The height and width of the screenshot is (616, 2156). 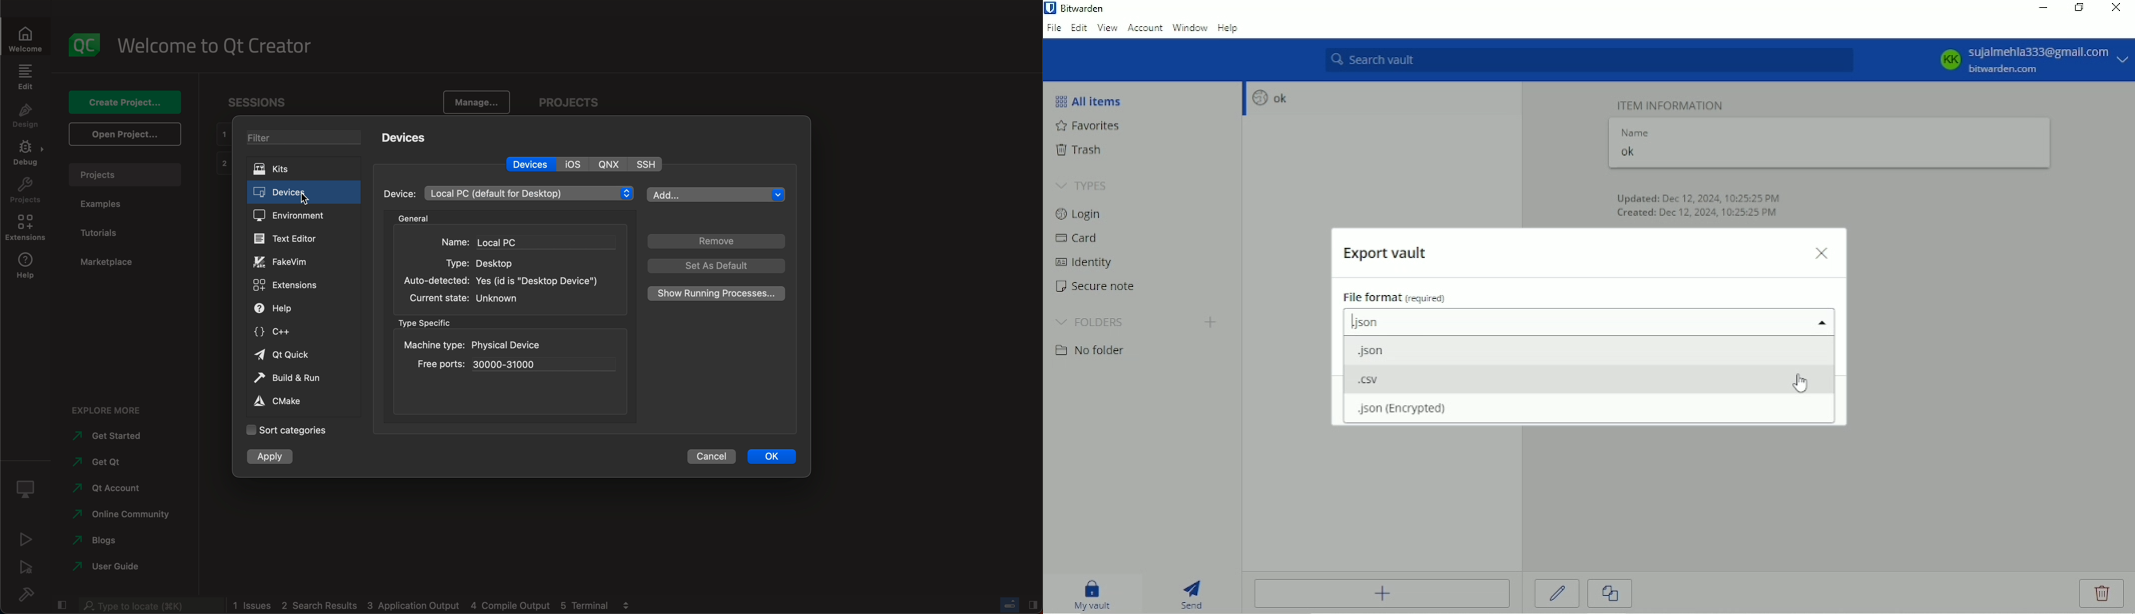 I want to click on Clone, so click(x=1609, y=594).